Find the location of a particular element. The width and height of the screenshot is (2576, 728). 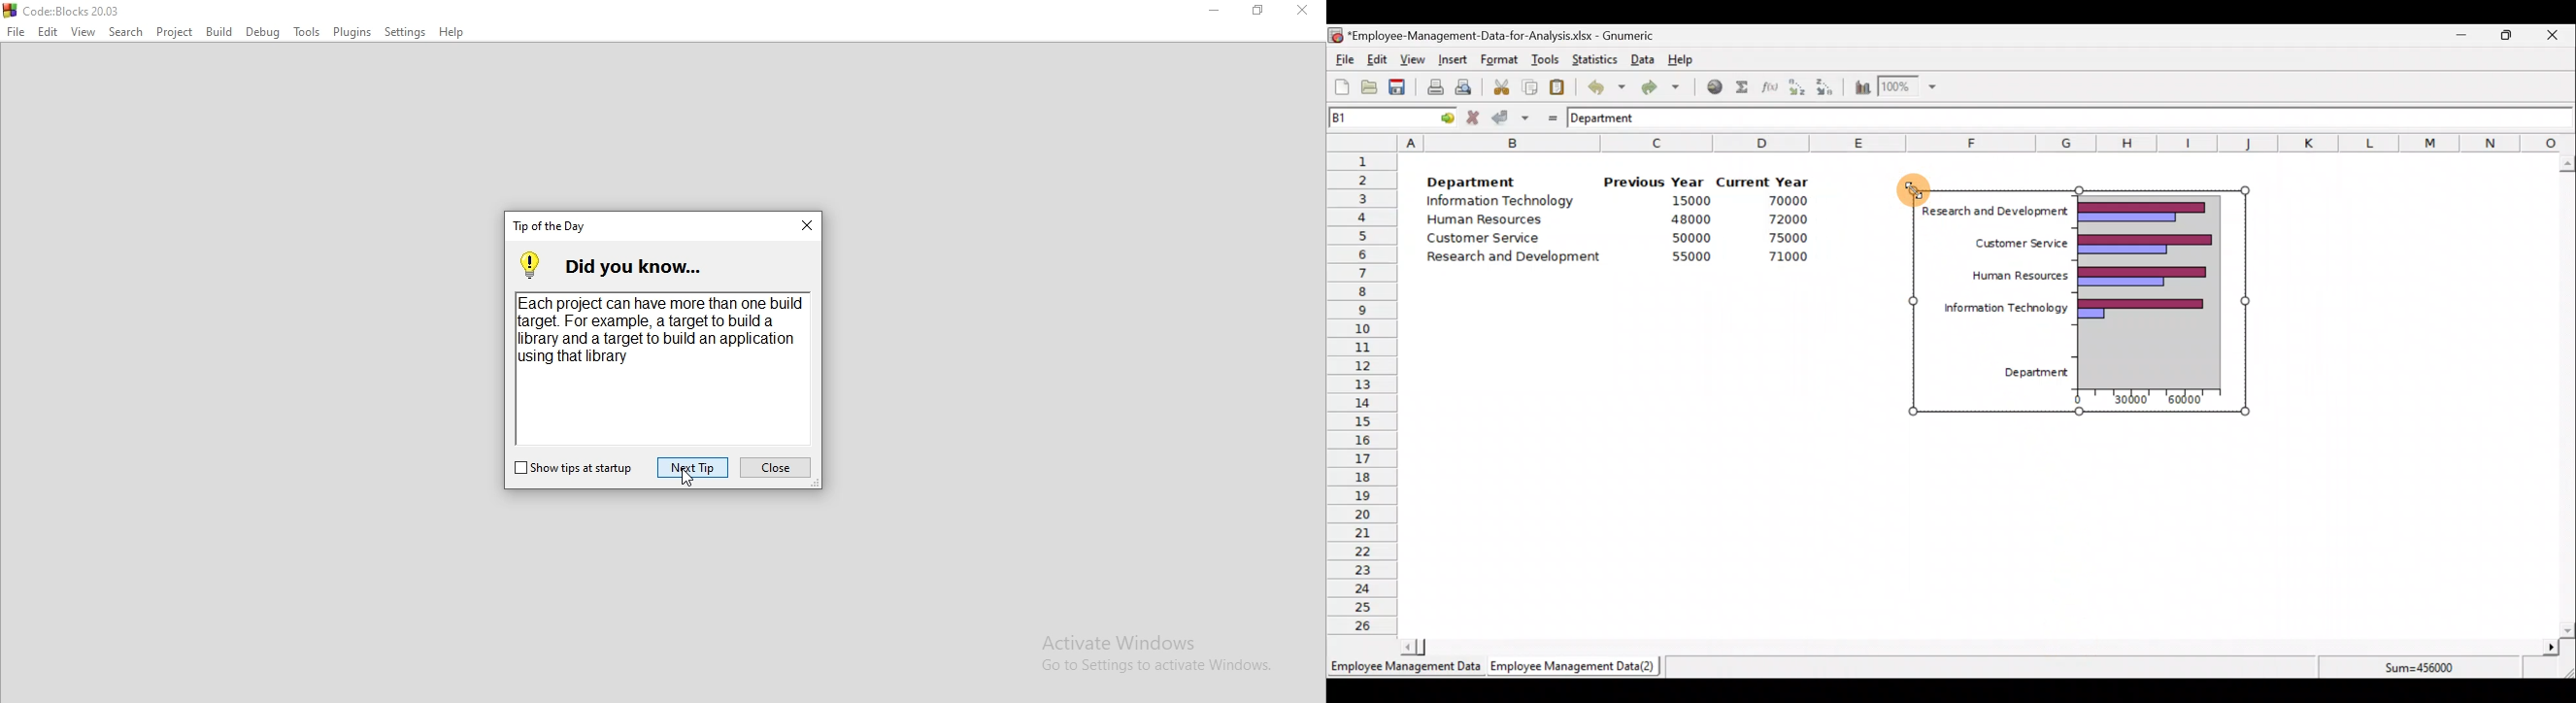

Columns is located at coordinates (1986, 142).